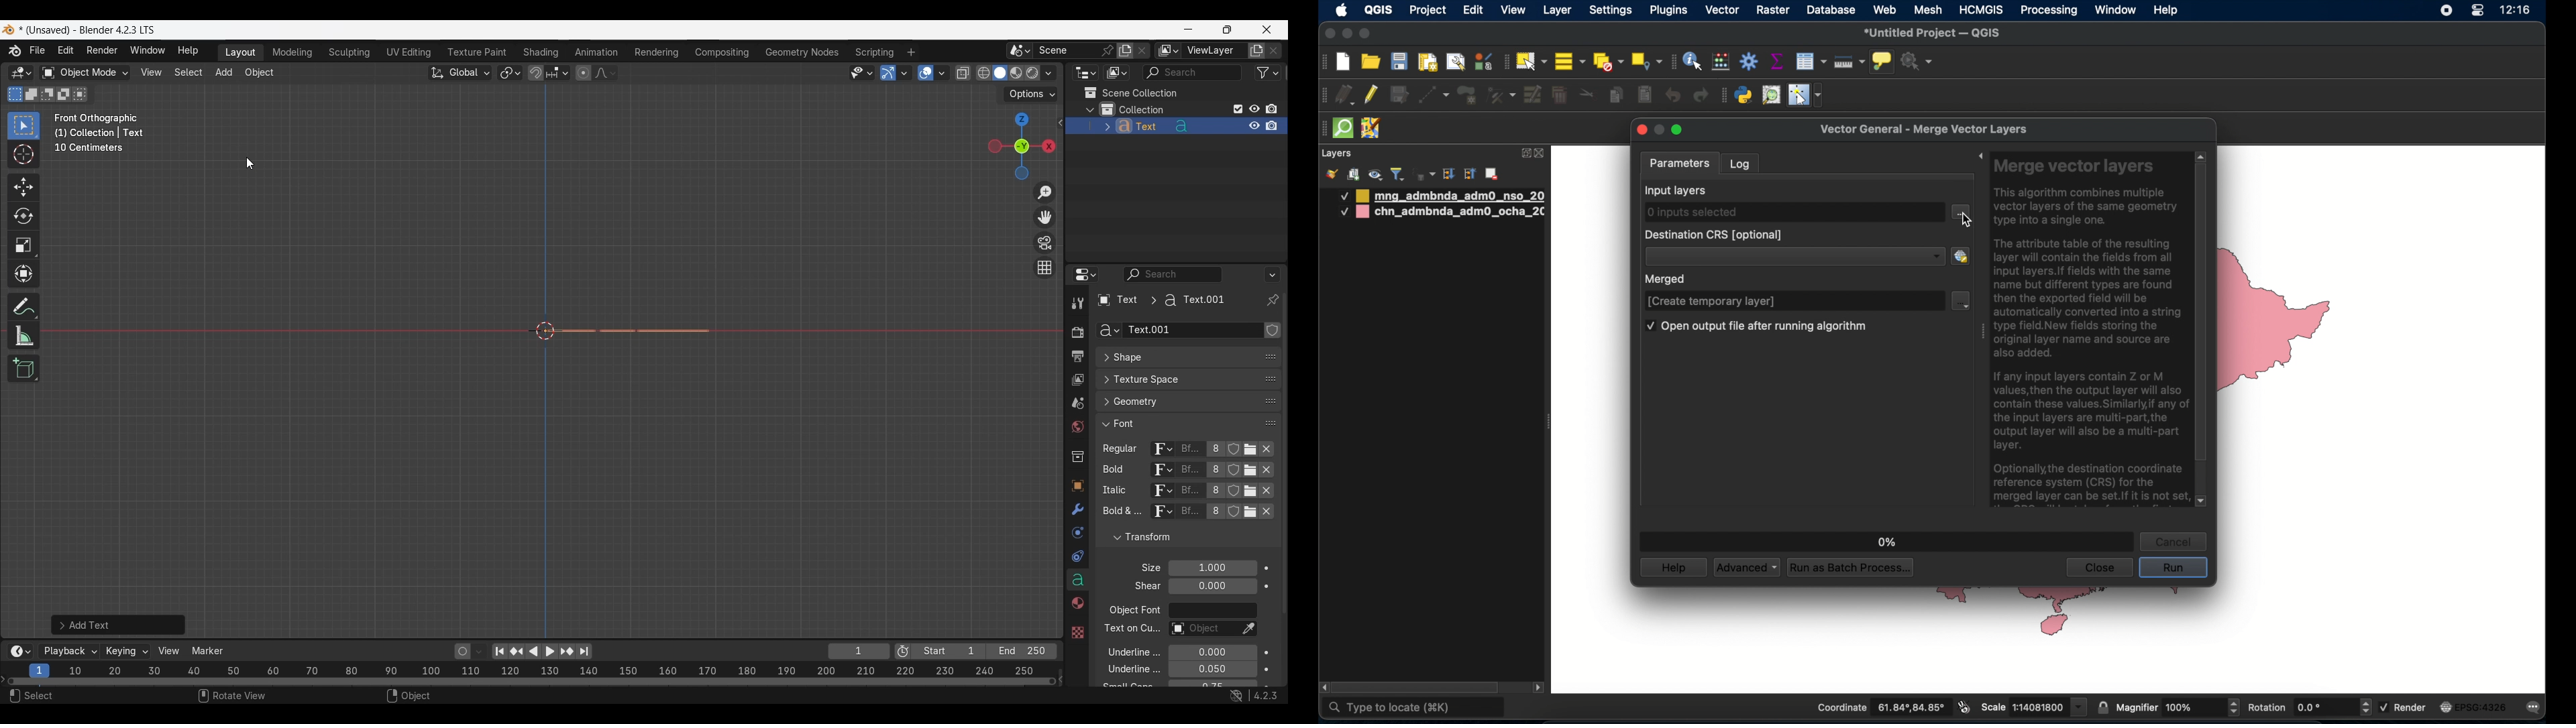 This screenshot has height=728, width=2576. I want to click on Current frame, highlighted, so click(40, 668).